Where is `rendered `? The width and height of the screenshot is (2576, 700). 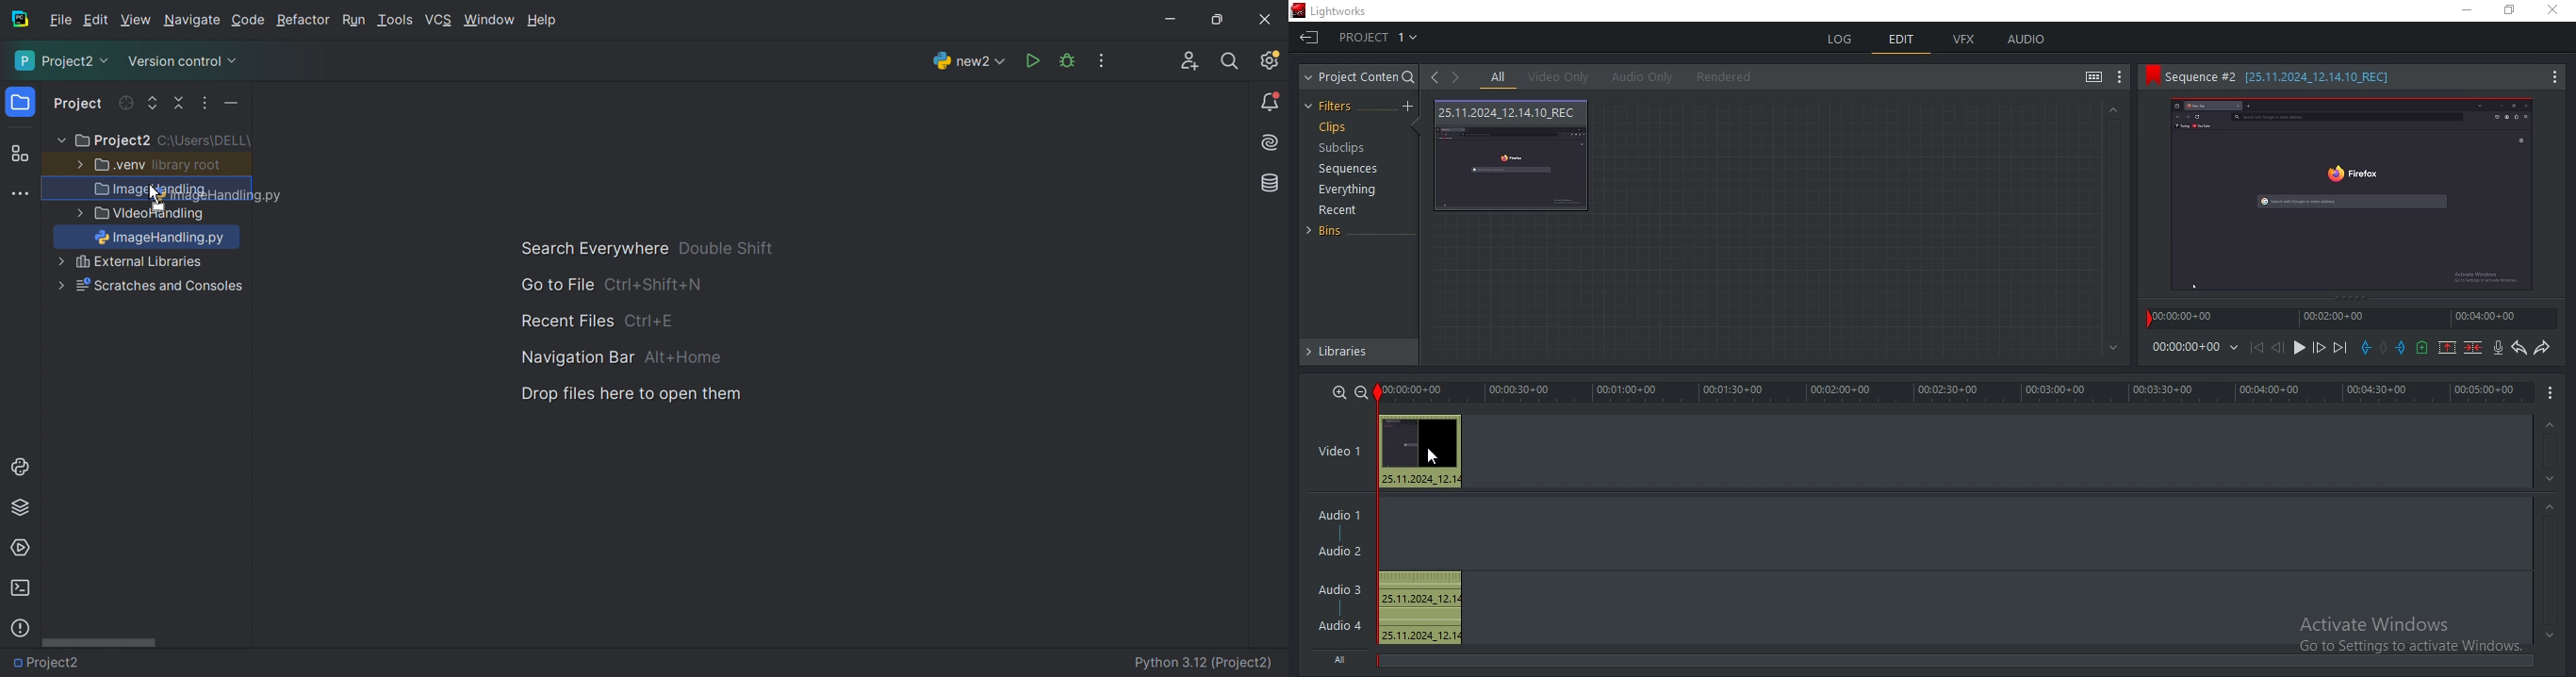
rendered  is located at coordinates (1730, 77).